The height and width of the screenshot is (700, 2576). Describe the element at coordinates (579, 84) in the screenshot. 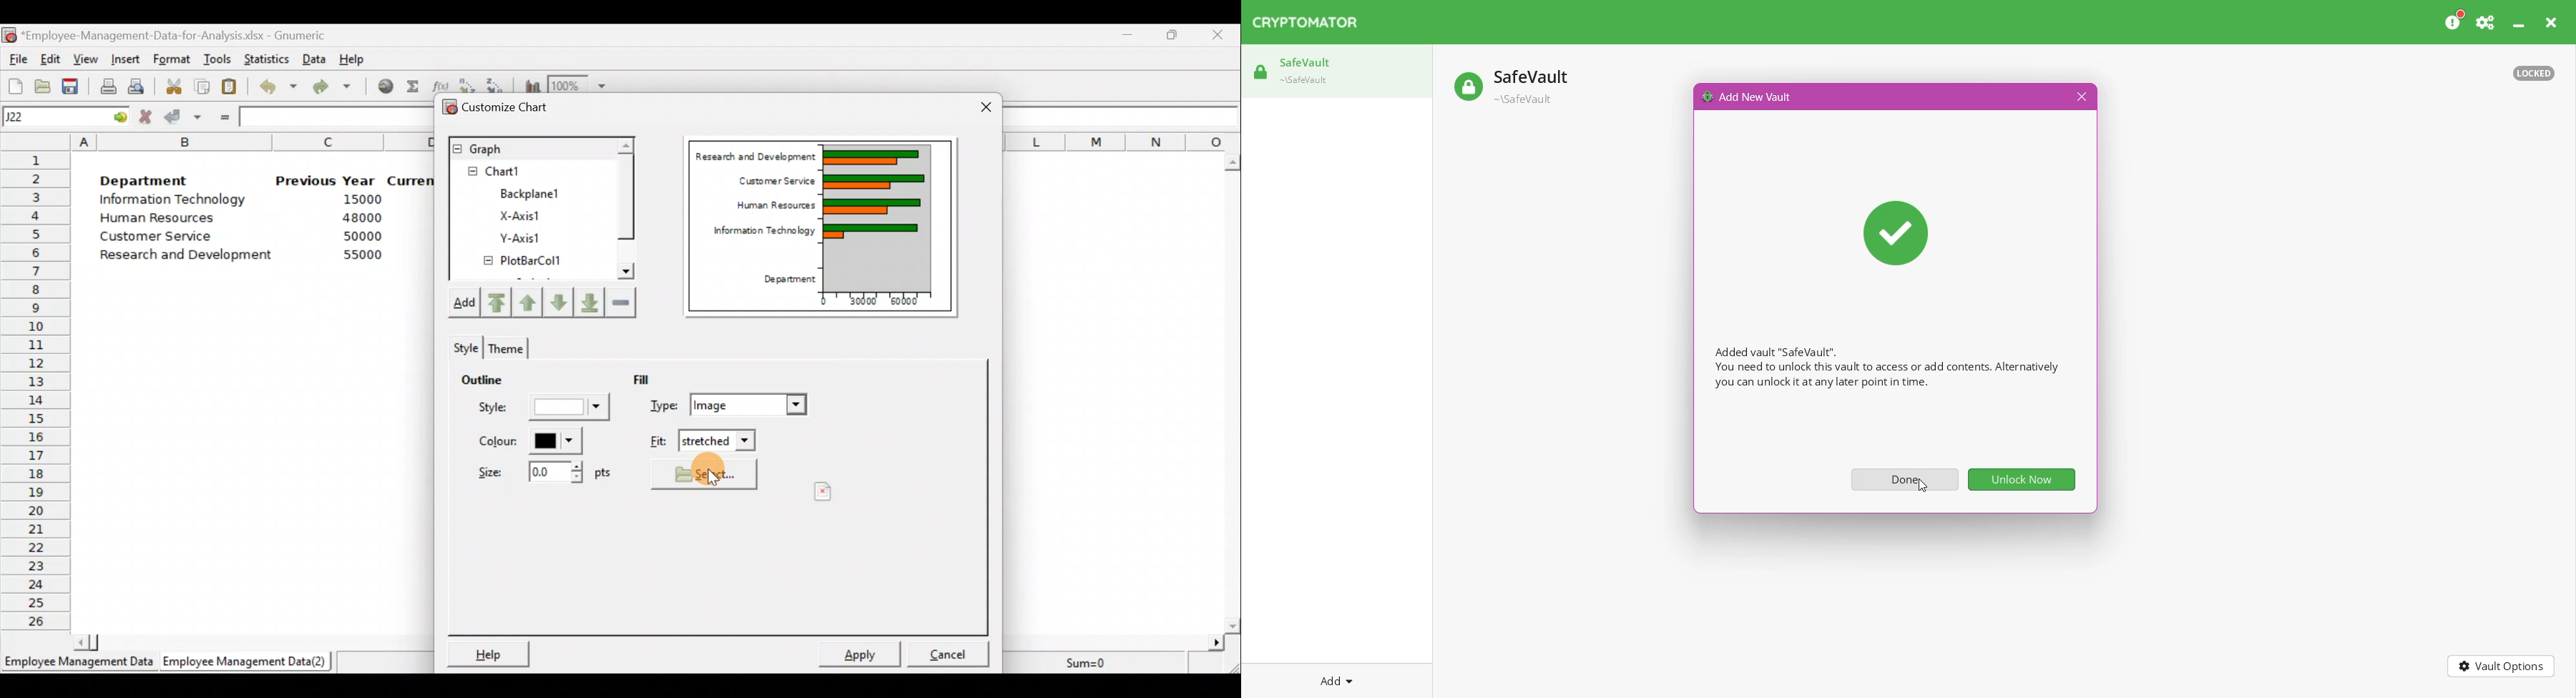

I see `Zoom` at that location.